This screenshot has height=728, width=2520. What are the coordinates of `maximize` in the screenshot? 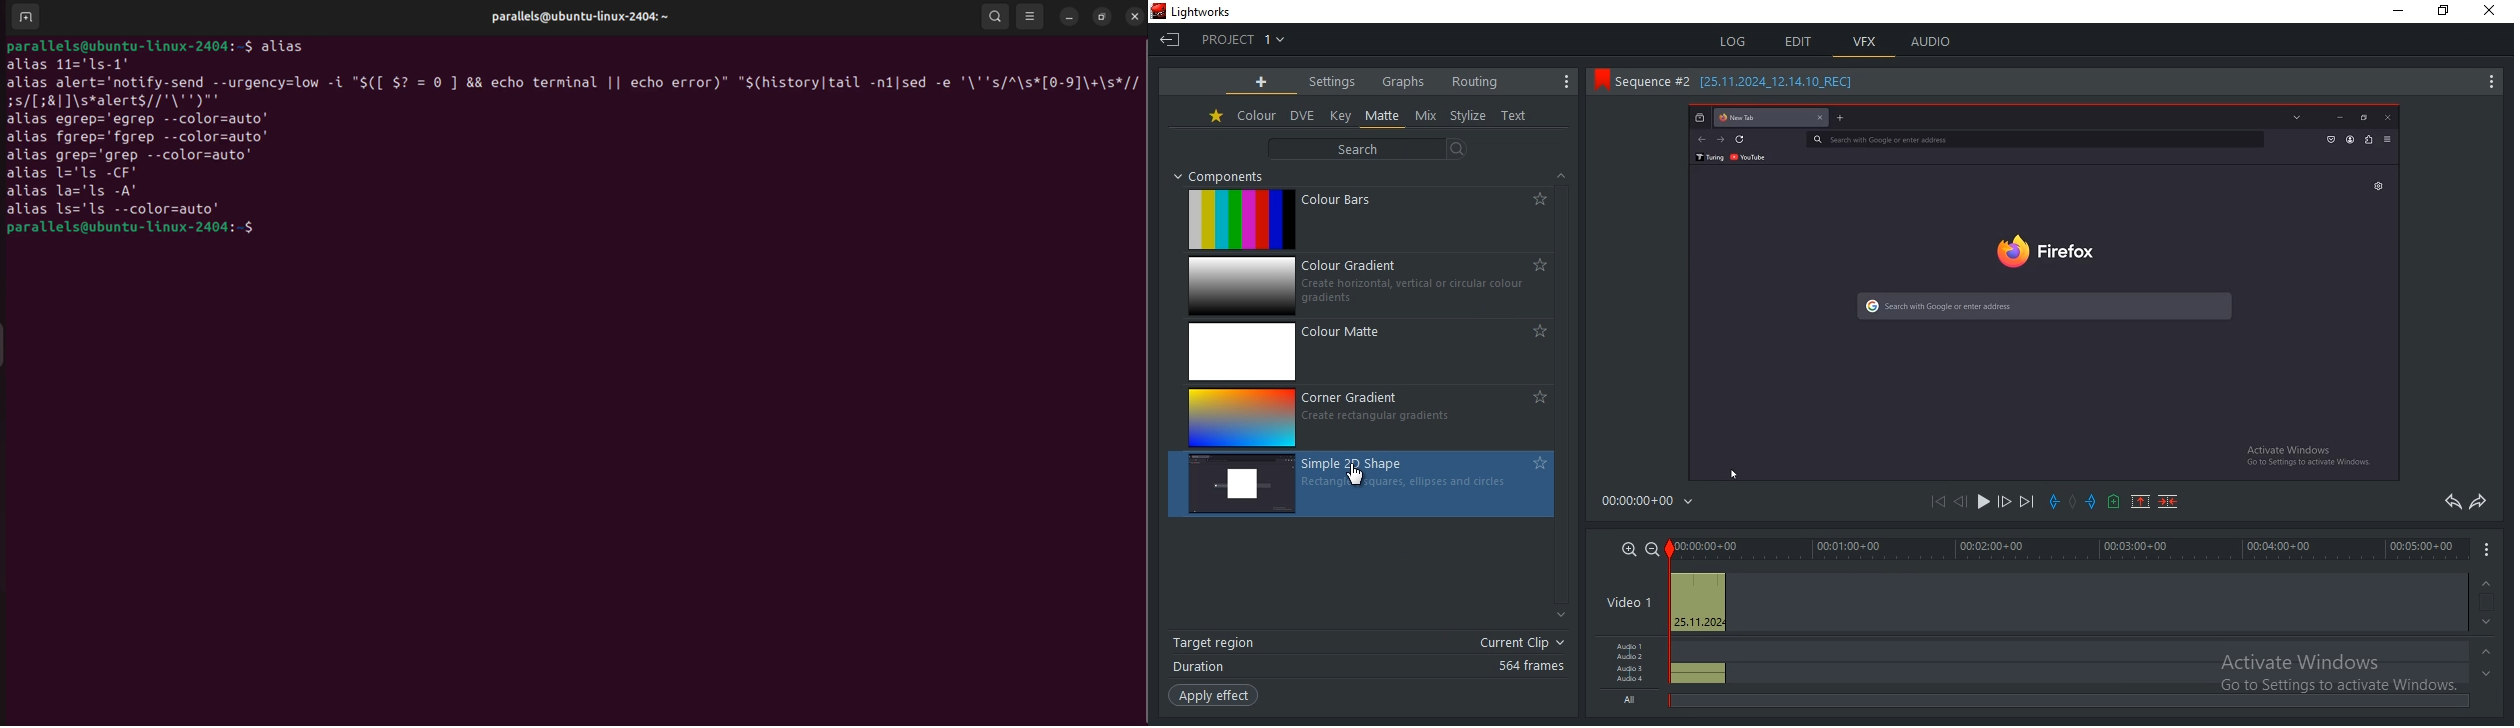 It's located at (2443, 13).